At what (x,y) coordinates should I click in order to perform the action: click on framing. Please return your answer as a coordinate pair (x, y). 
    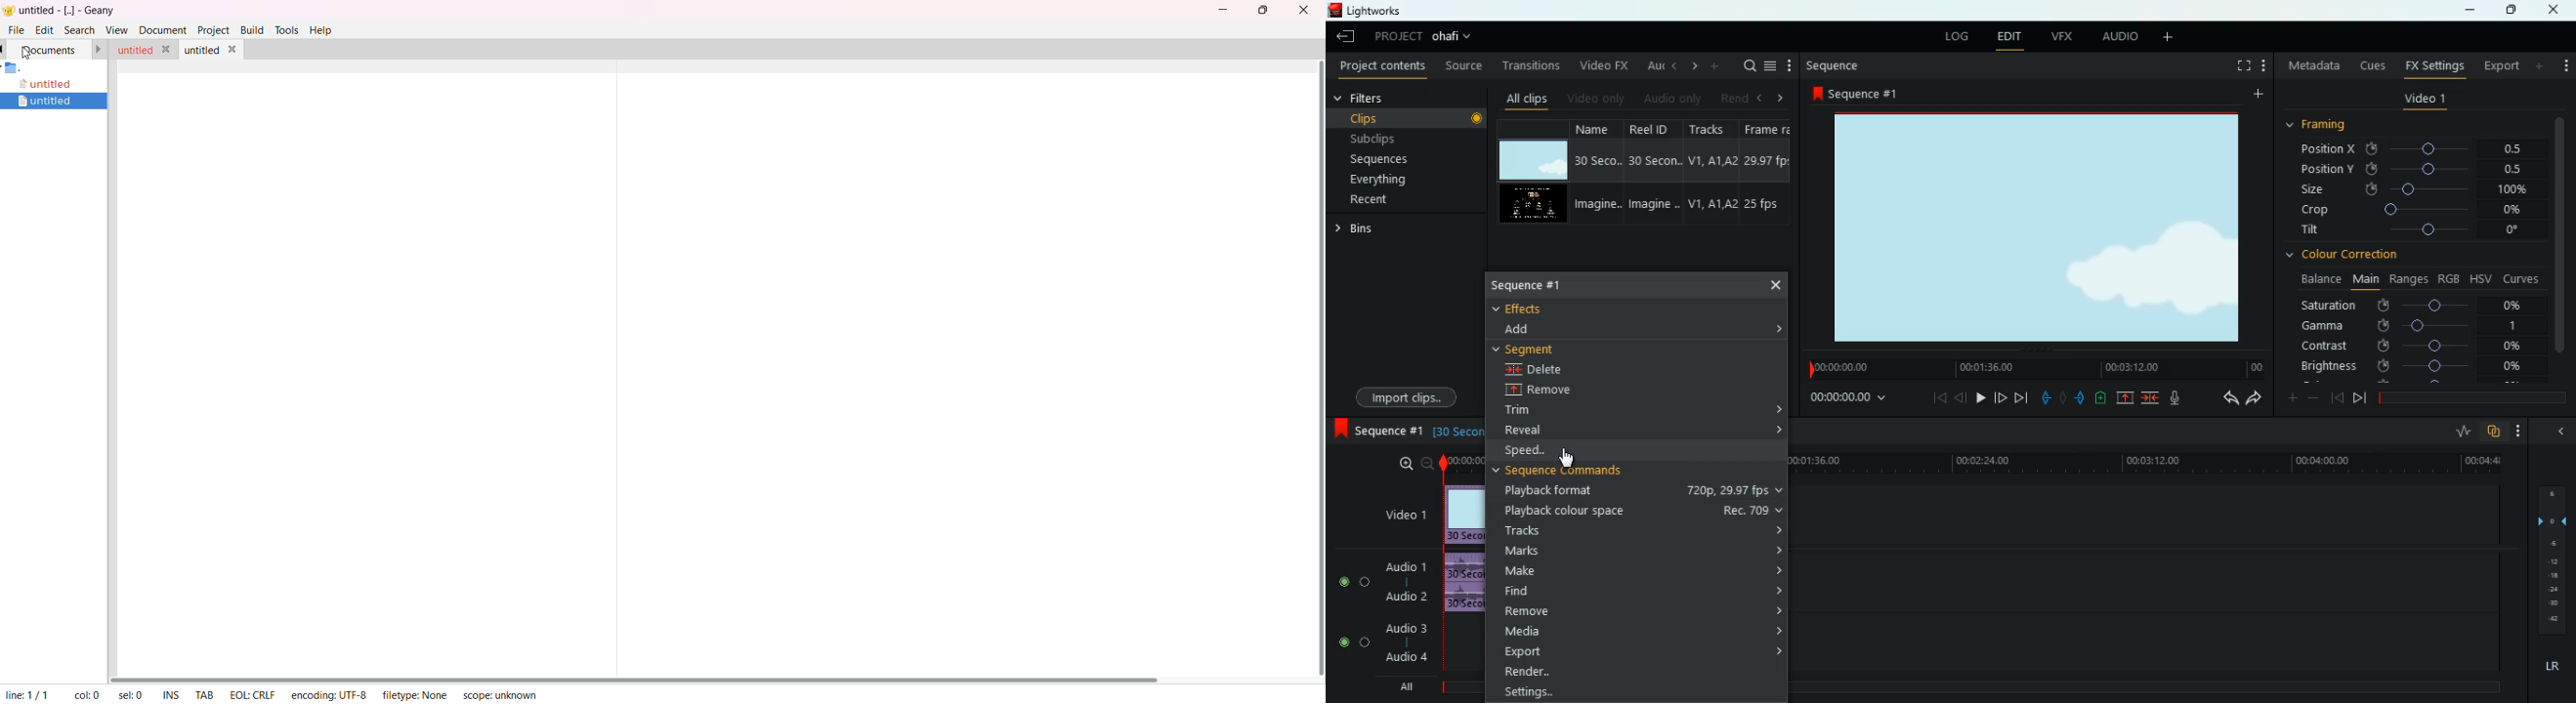
    Looking at the image, I should click on (2328, 126).